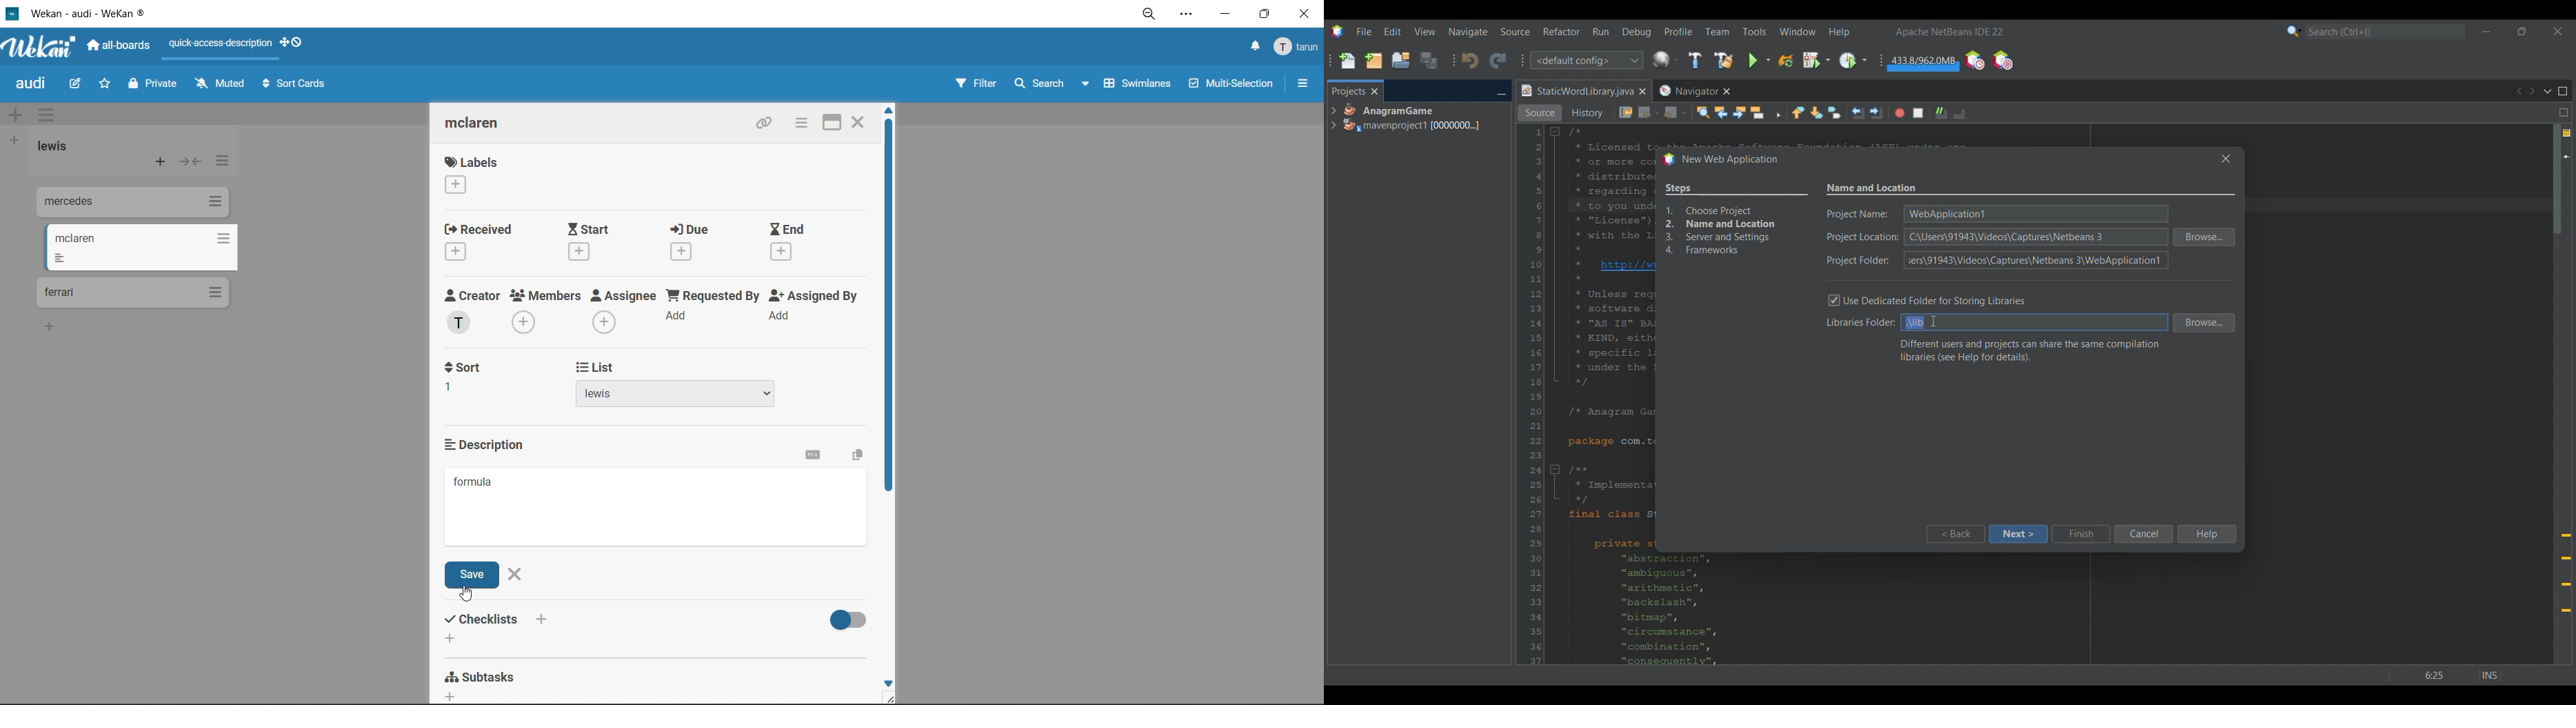 The image size is (2576, 728). I want to click on list title, so click(59, 148).